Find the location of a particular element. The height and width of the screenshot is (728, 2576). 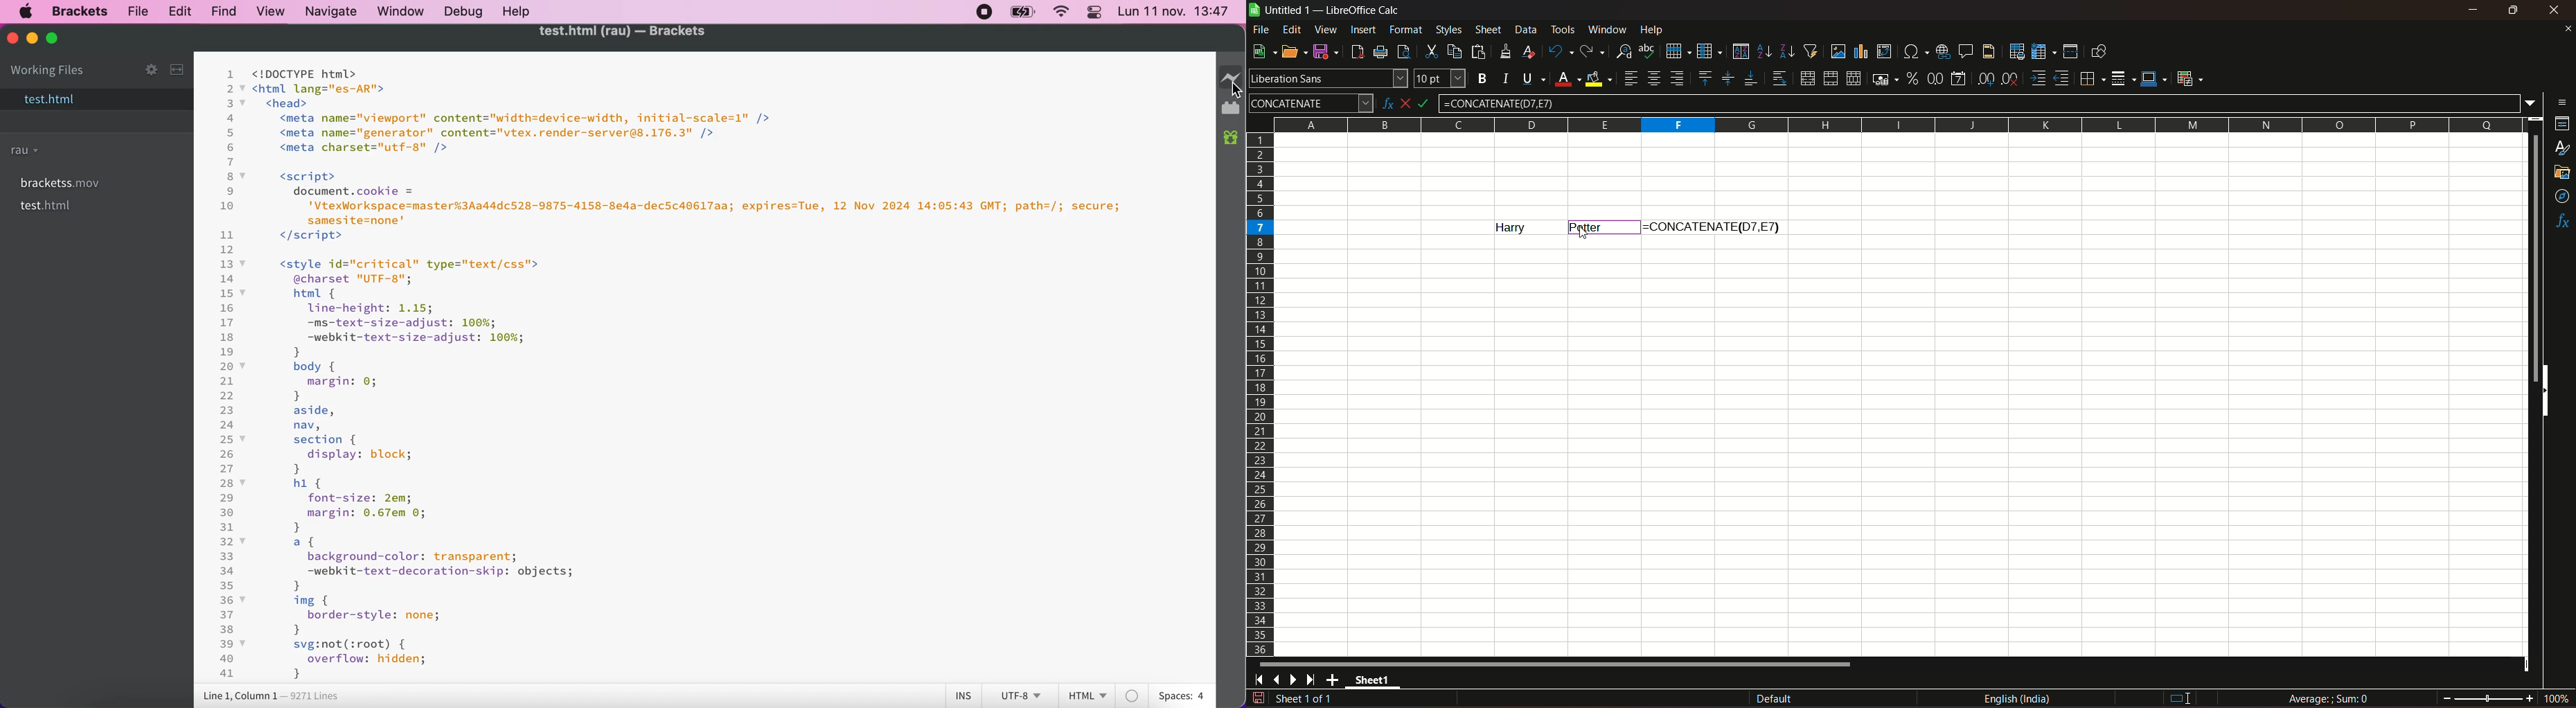

undo is located at coordinates (1559, 51).